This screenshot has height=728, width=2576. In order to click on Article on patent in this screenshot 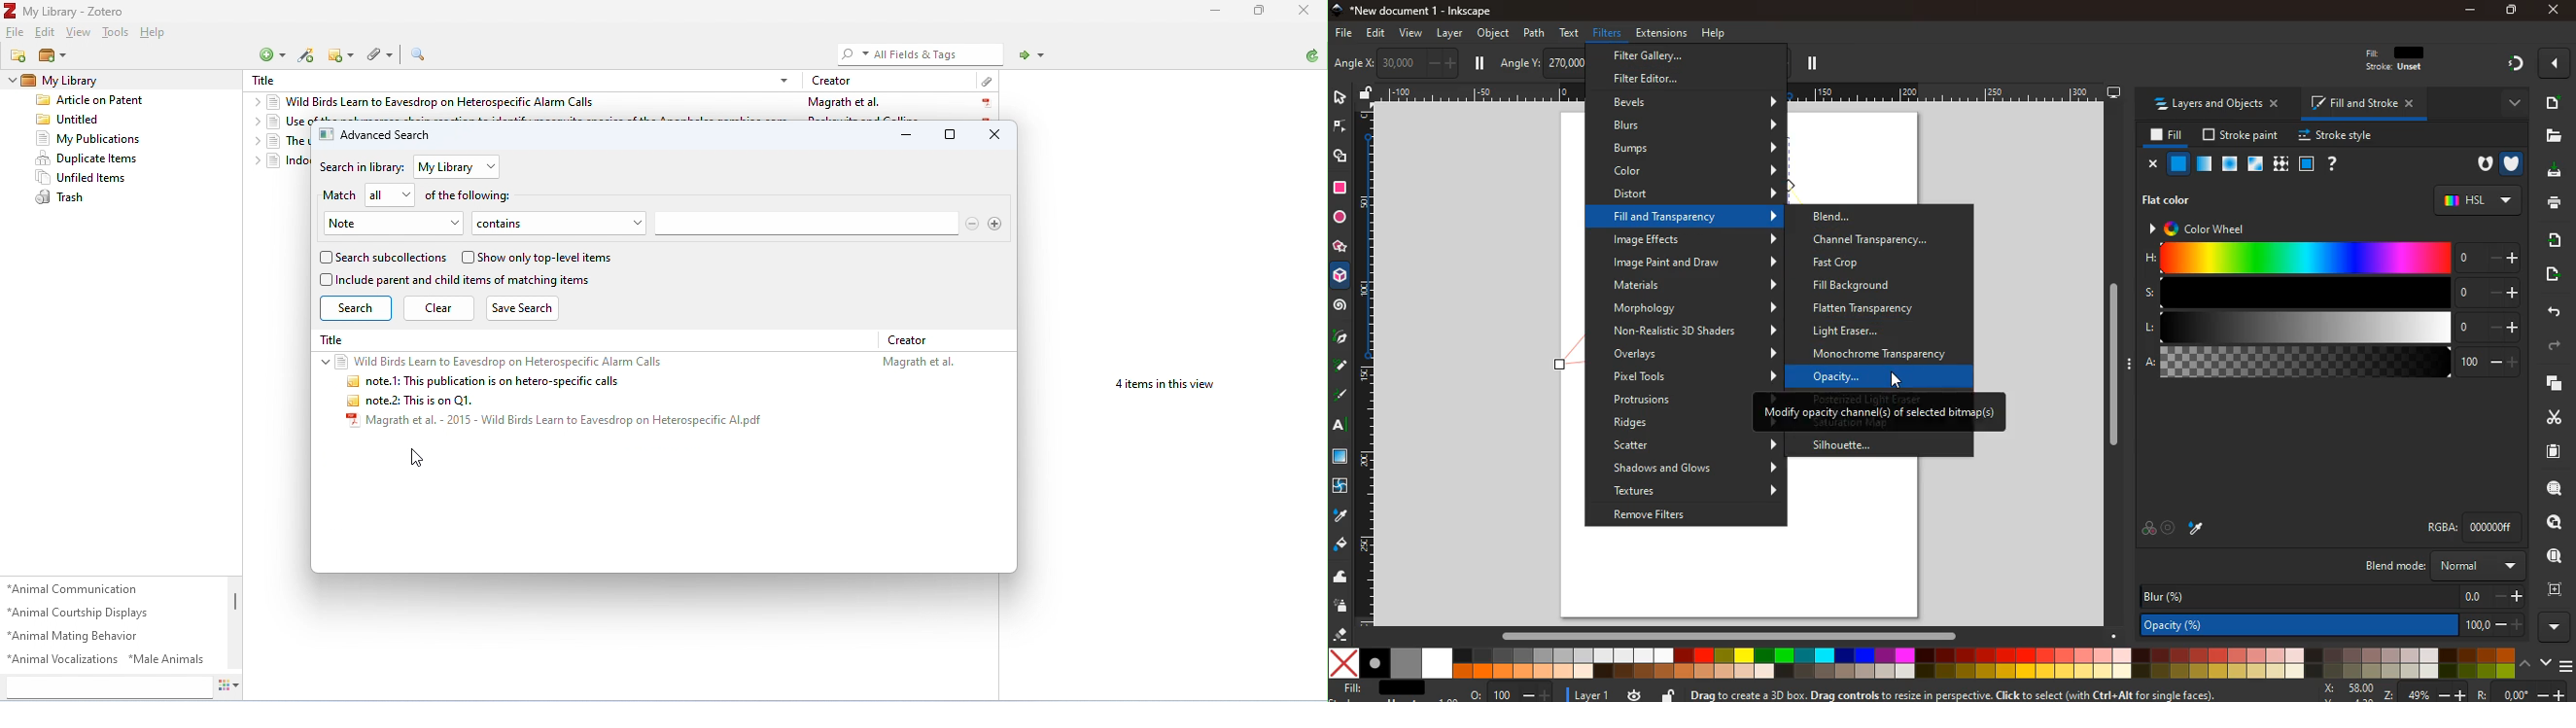, I will do `click(93, 101)`.